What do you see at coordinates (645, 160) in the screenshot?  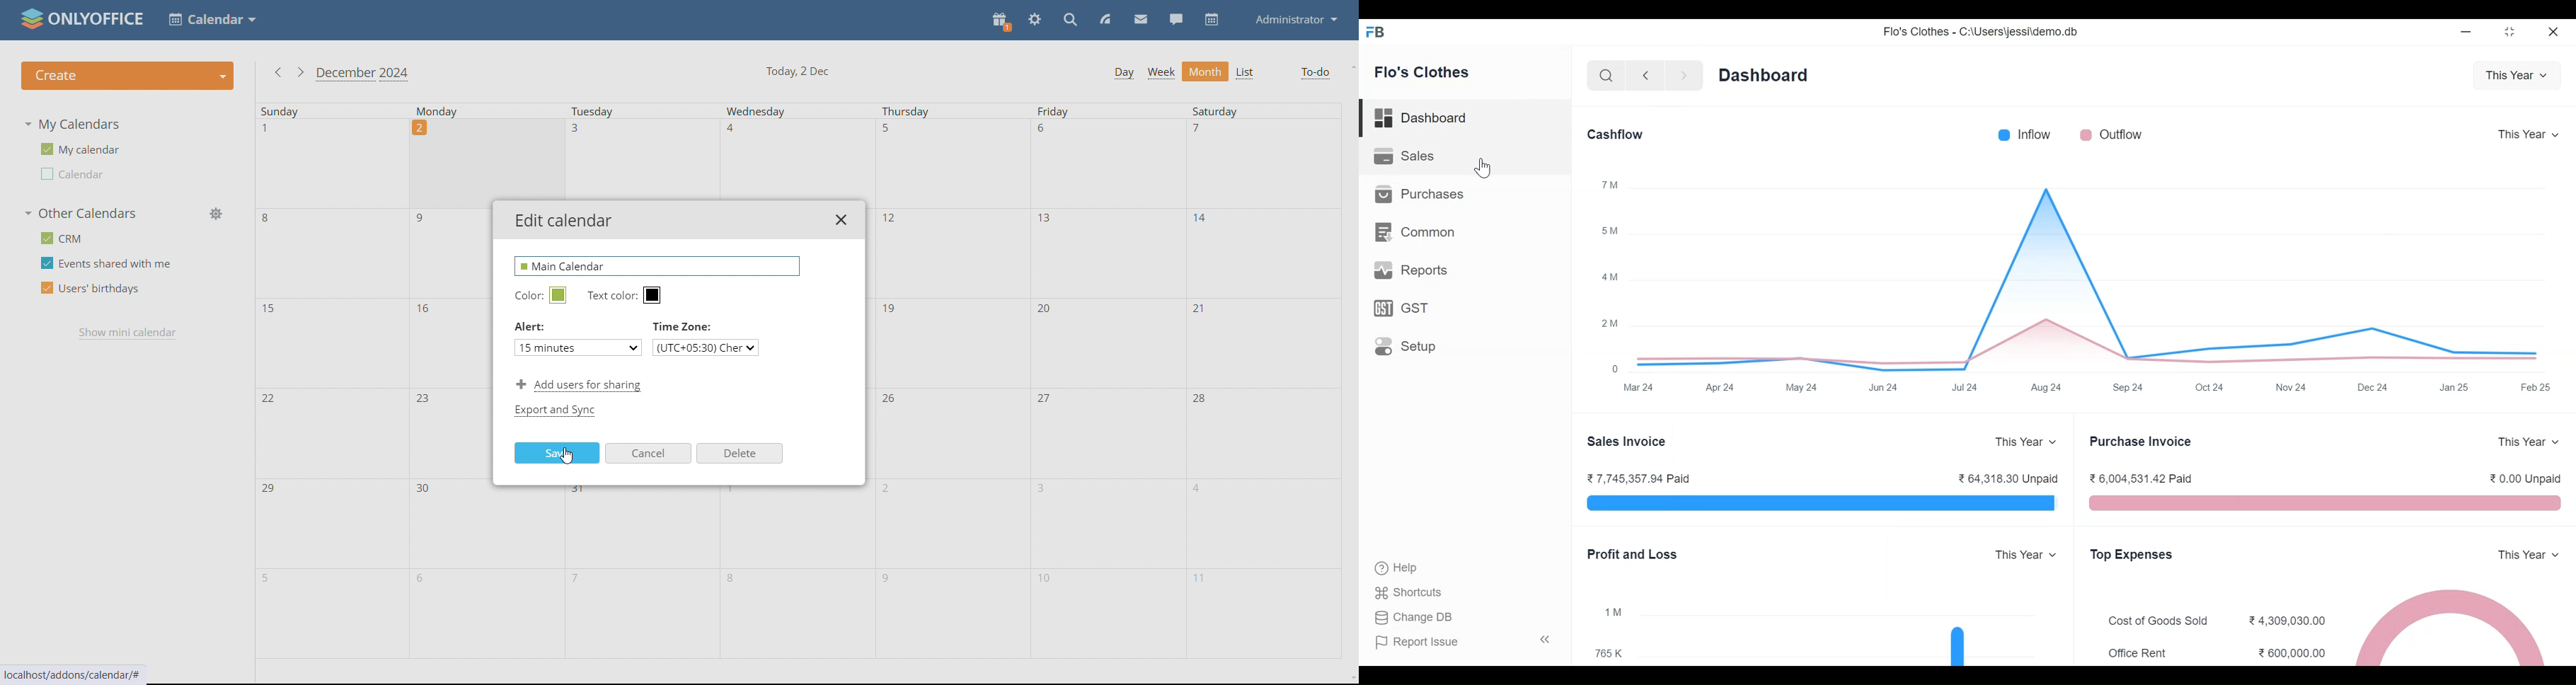 I see `` at bounding box center [645, 160].